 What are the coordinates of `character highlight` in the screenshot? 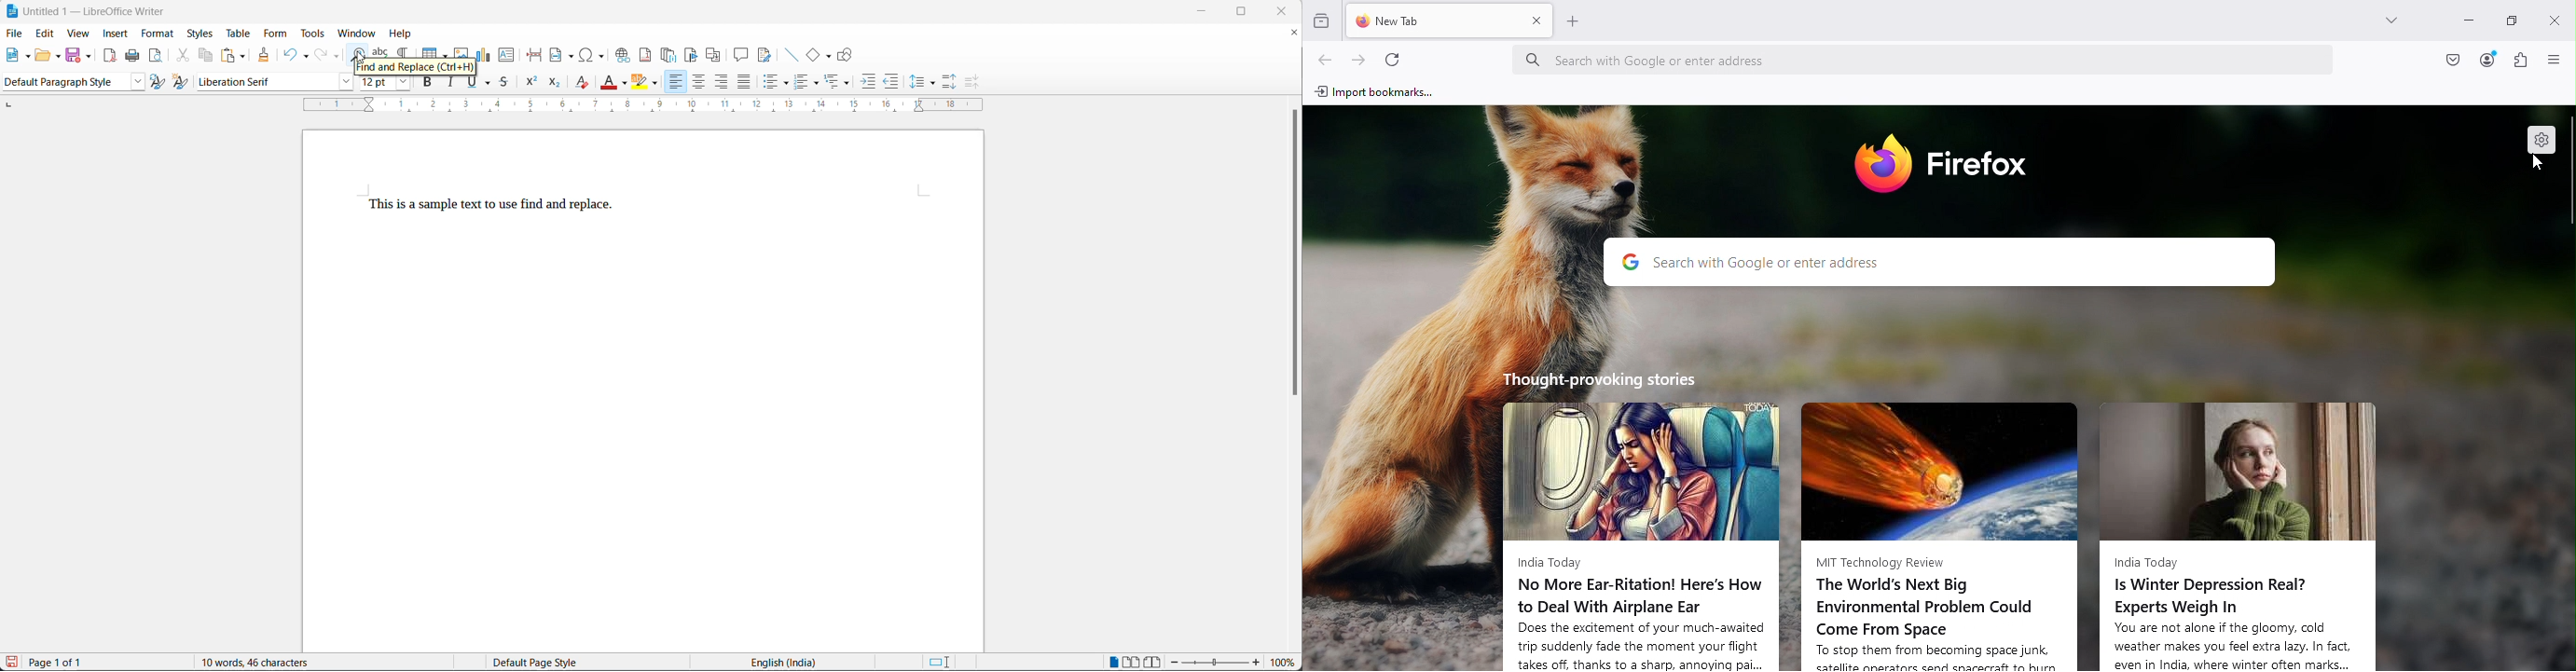 It's located at (640, 82).